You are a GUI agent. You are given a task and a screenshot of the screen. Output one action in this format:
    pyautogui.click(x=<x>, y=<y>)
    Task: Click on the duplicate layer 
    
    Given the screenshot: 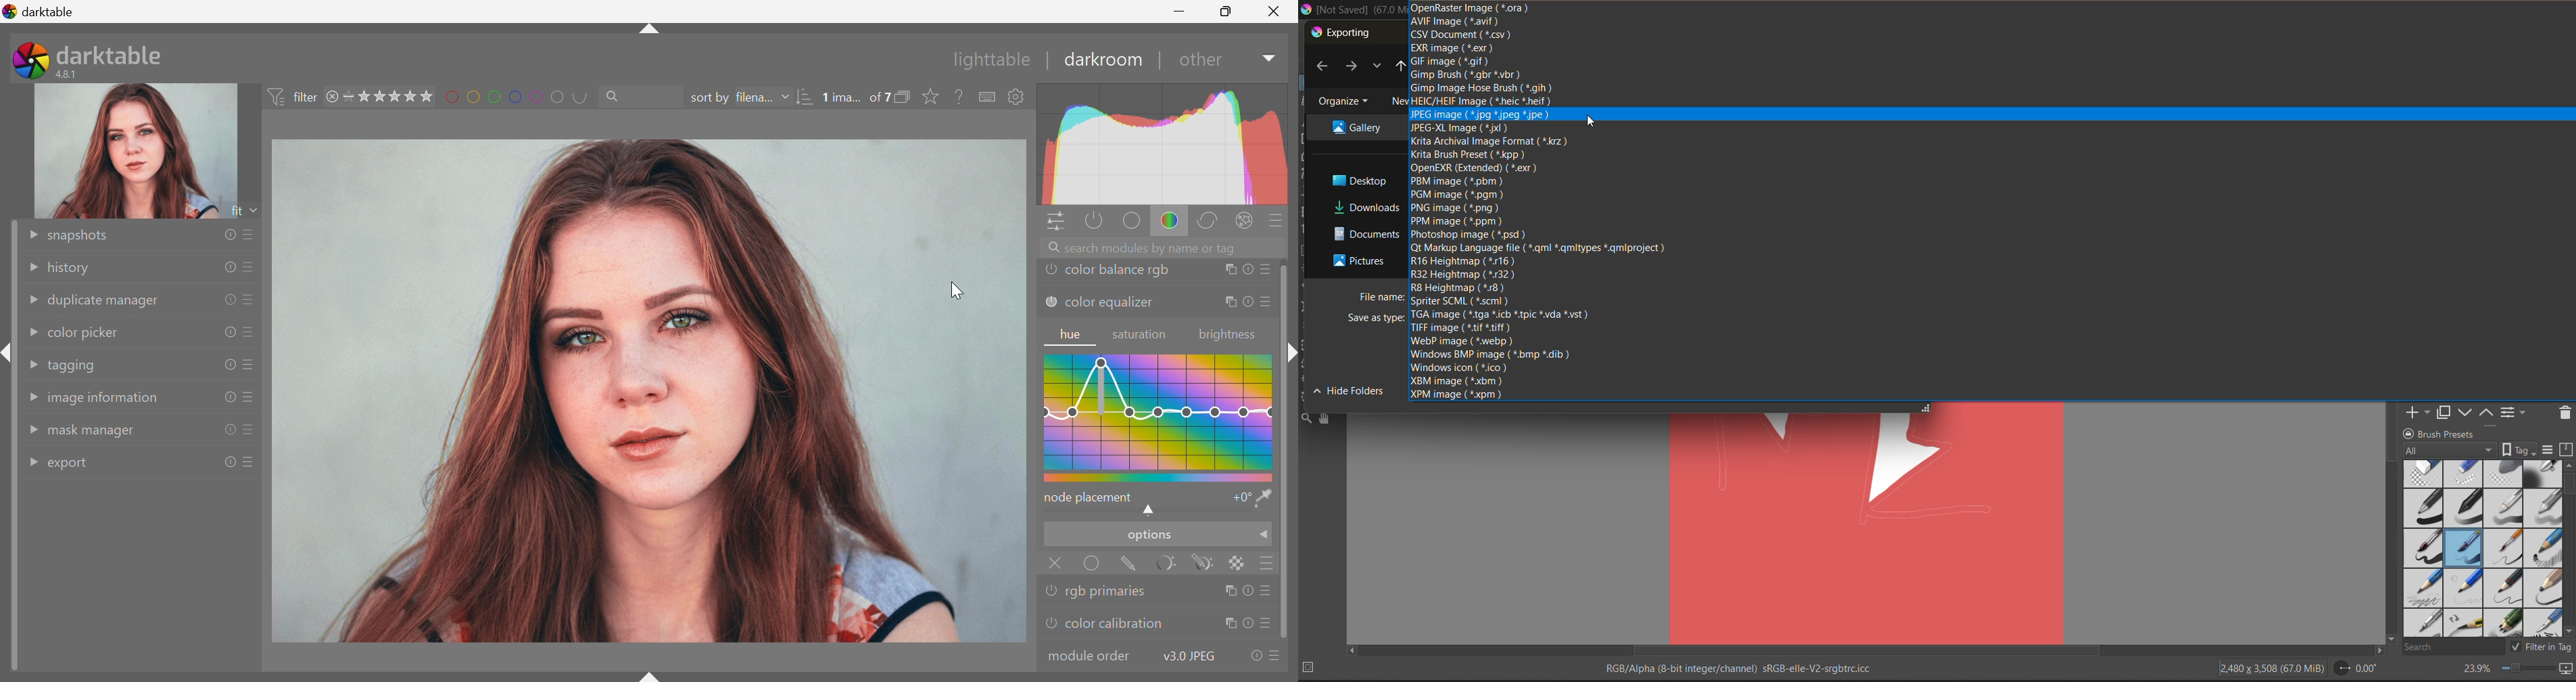 What is the action you would take?
    pyautogui.click(x=2450, y=414)
    